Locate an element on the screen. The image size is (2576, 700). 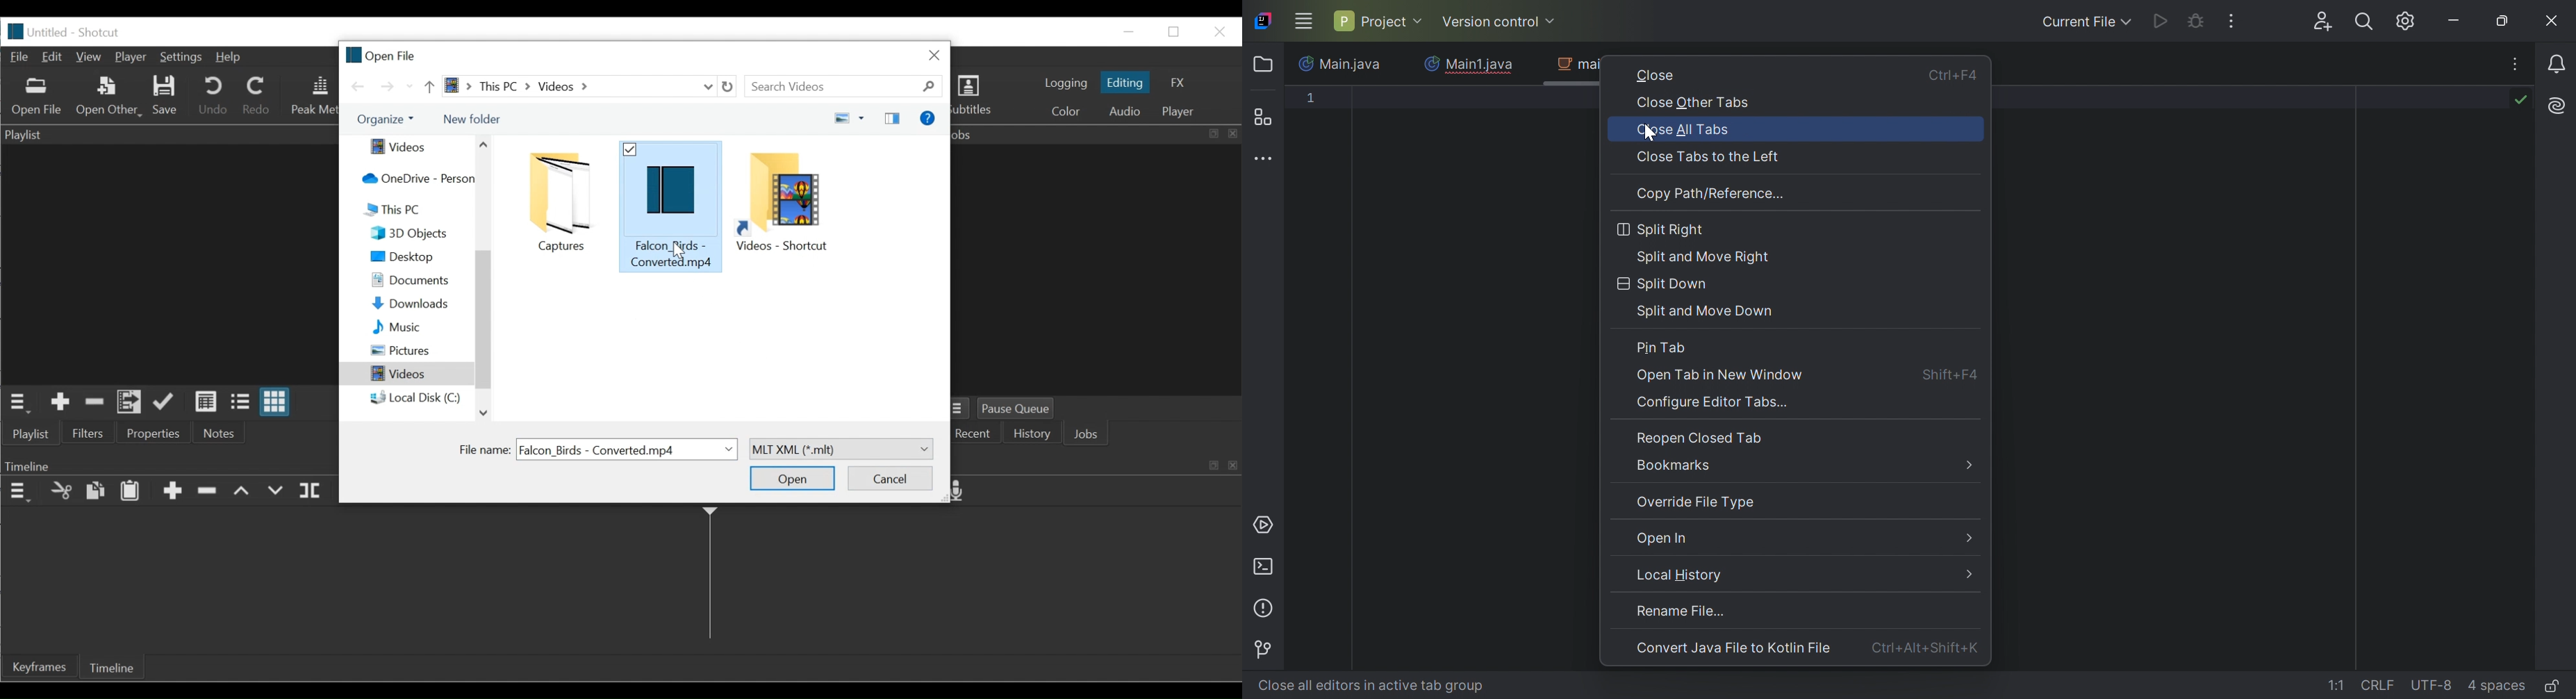
3D Objects is located at coordinates (420, 233).